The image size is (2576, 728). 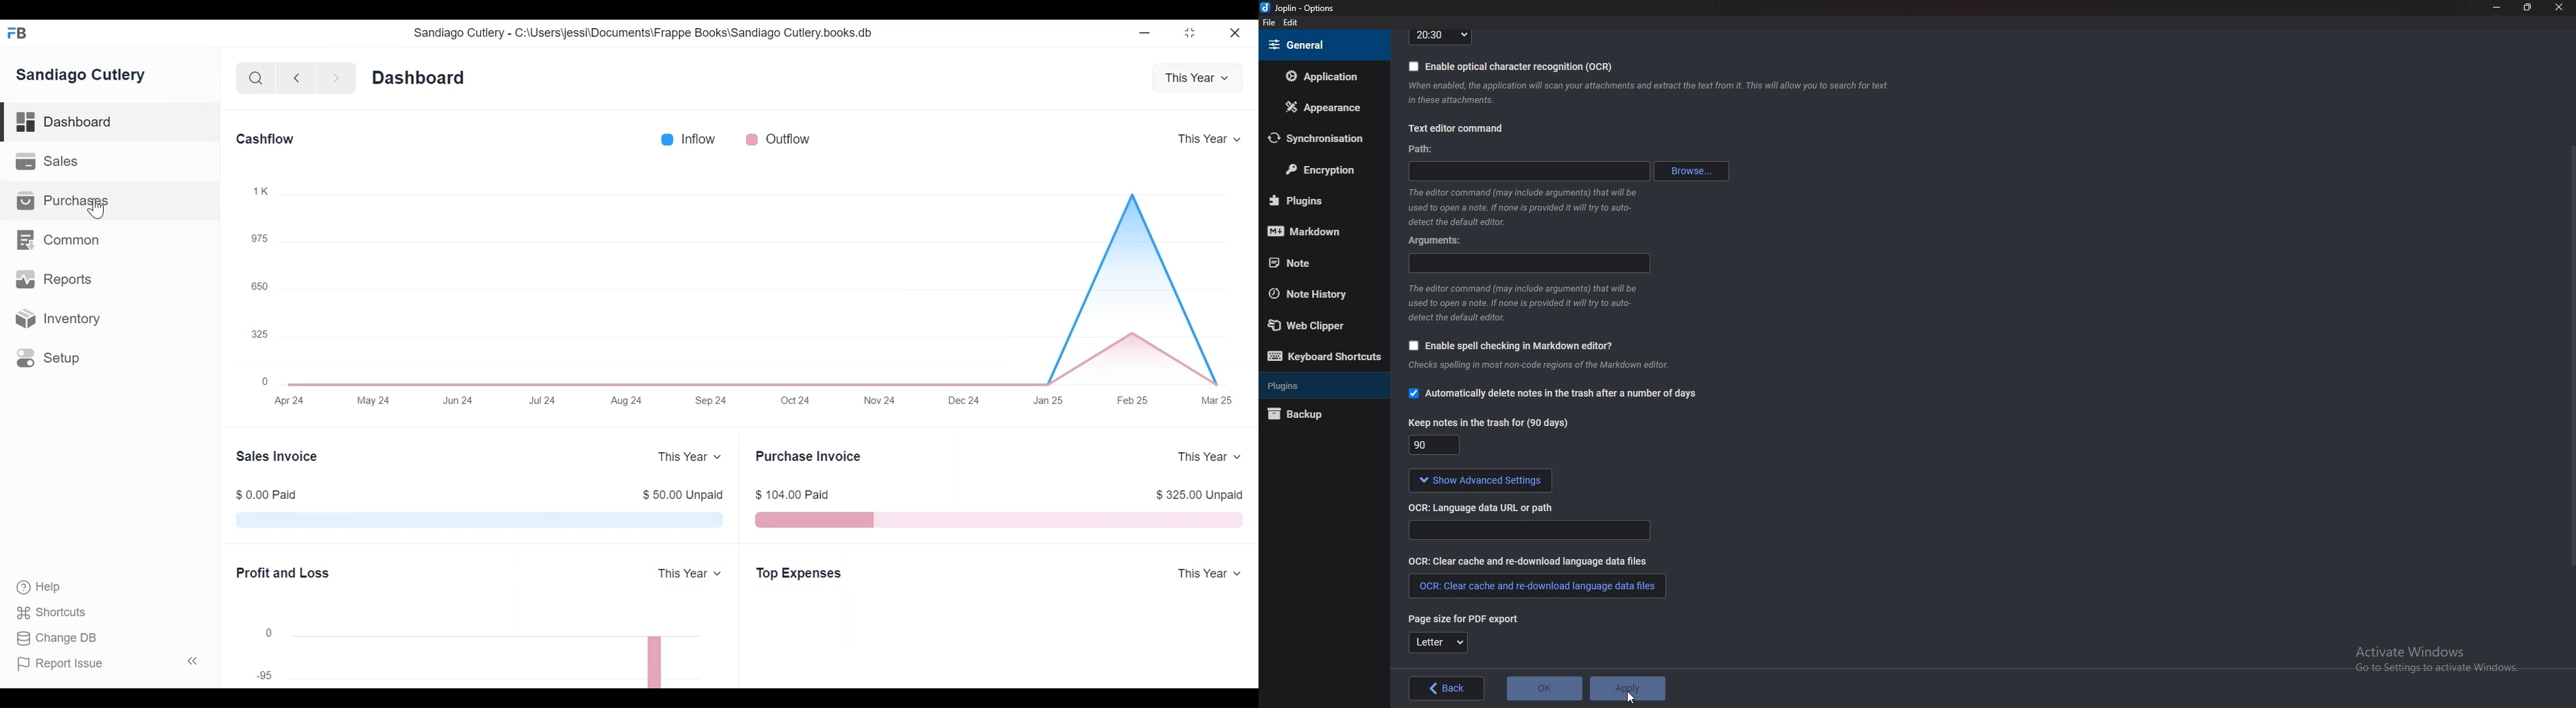 I want to click on Synchronization, so click(x=1316, y=139).